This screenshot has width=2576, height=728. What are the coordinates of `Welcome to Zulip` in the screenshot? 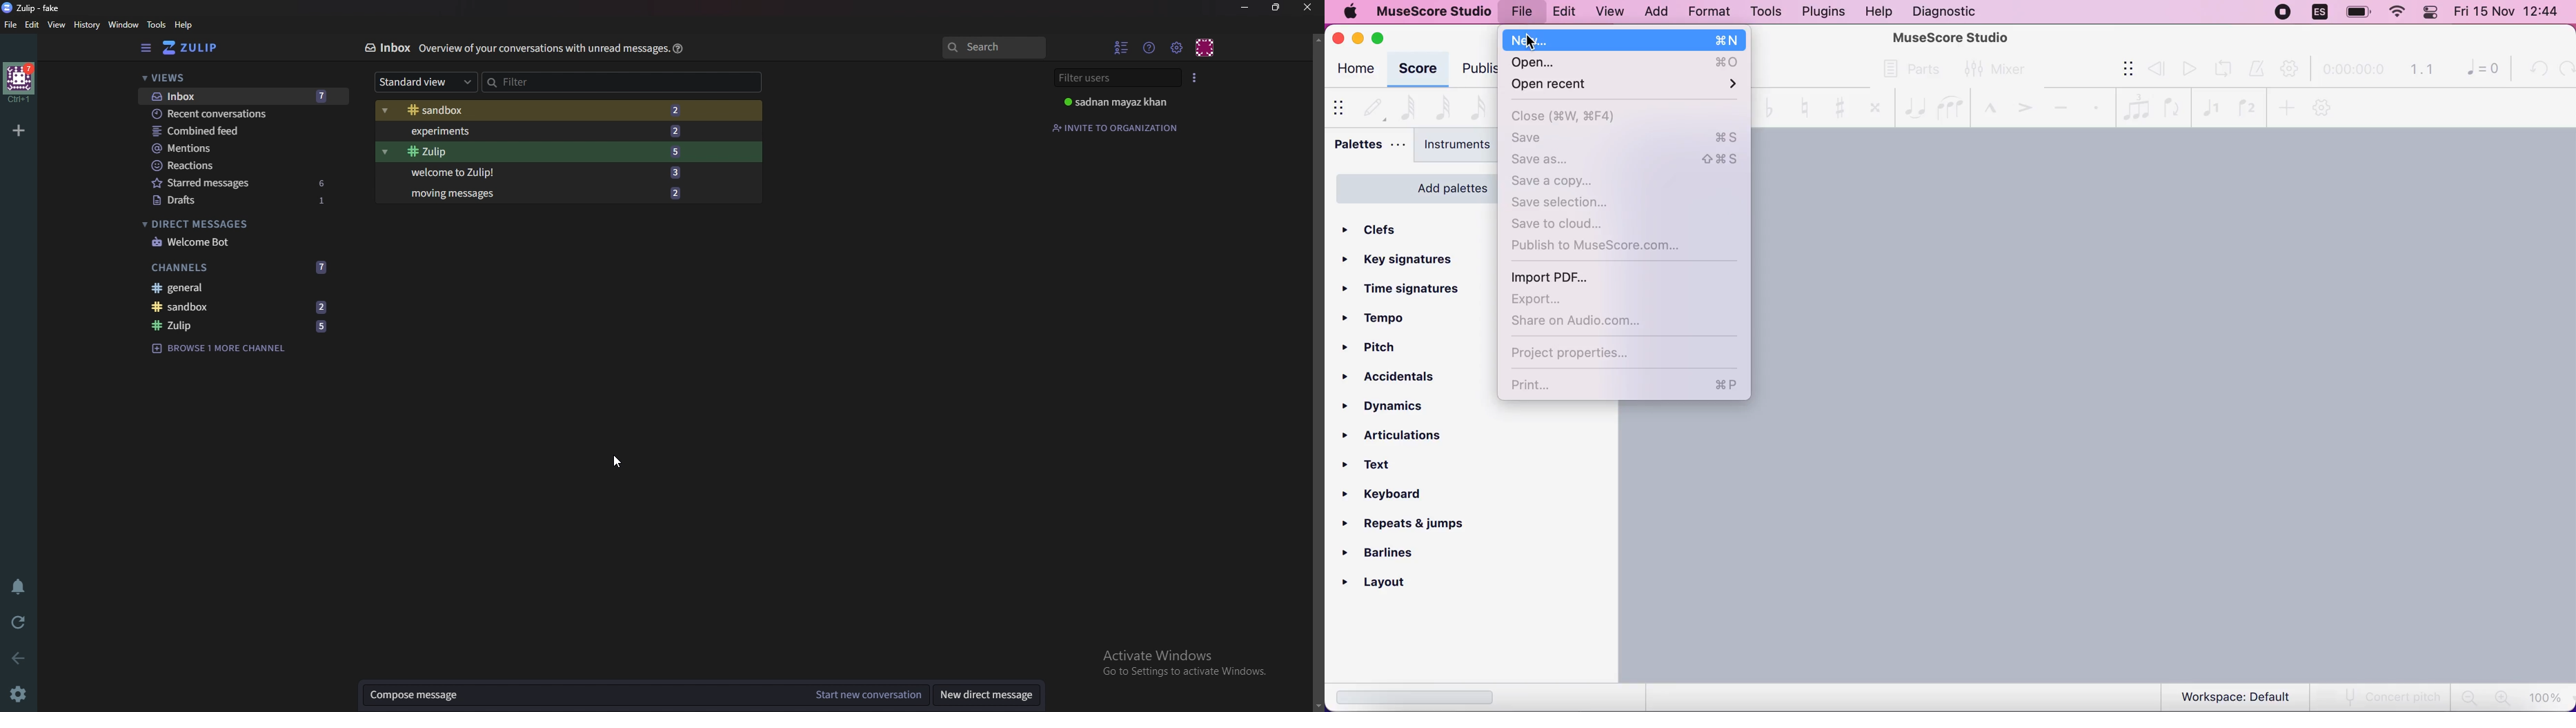 It's located at (550, 171).